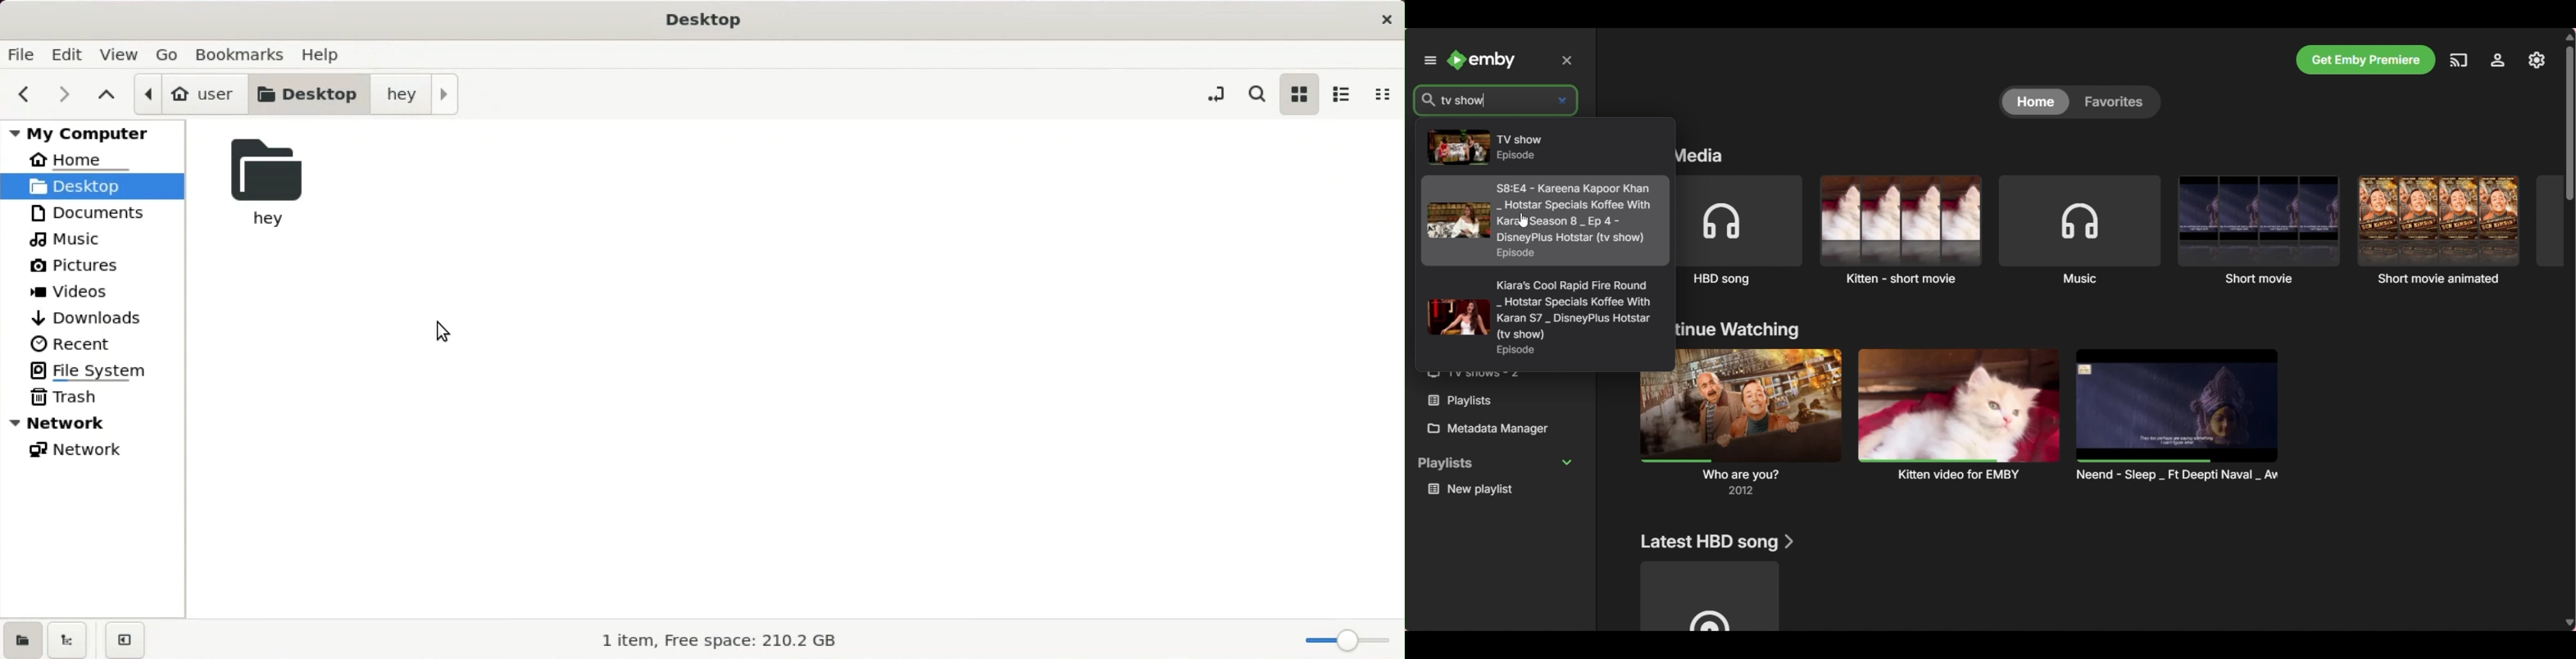 The image size is (2576, 672). Describe the element at coordinates (172, 55) in the screenshot. I see `go` at that location.